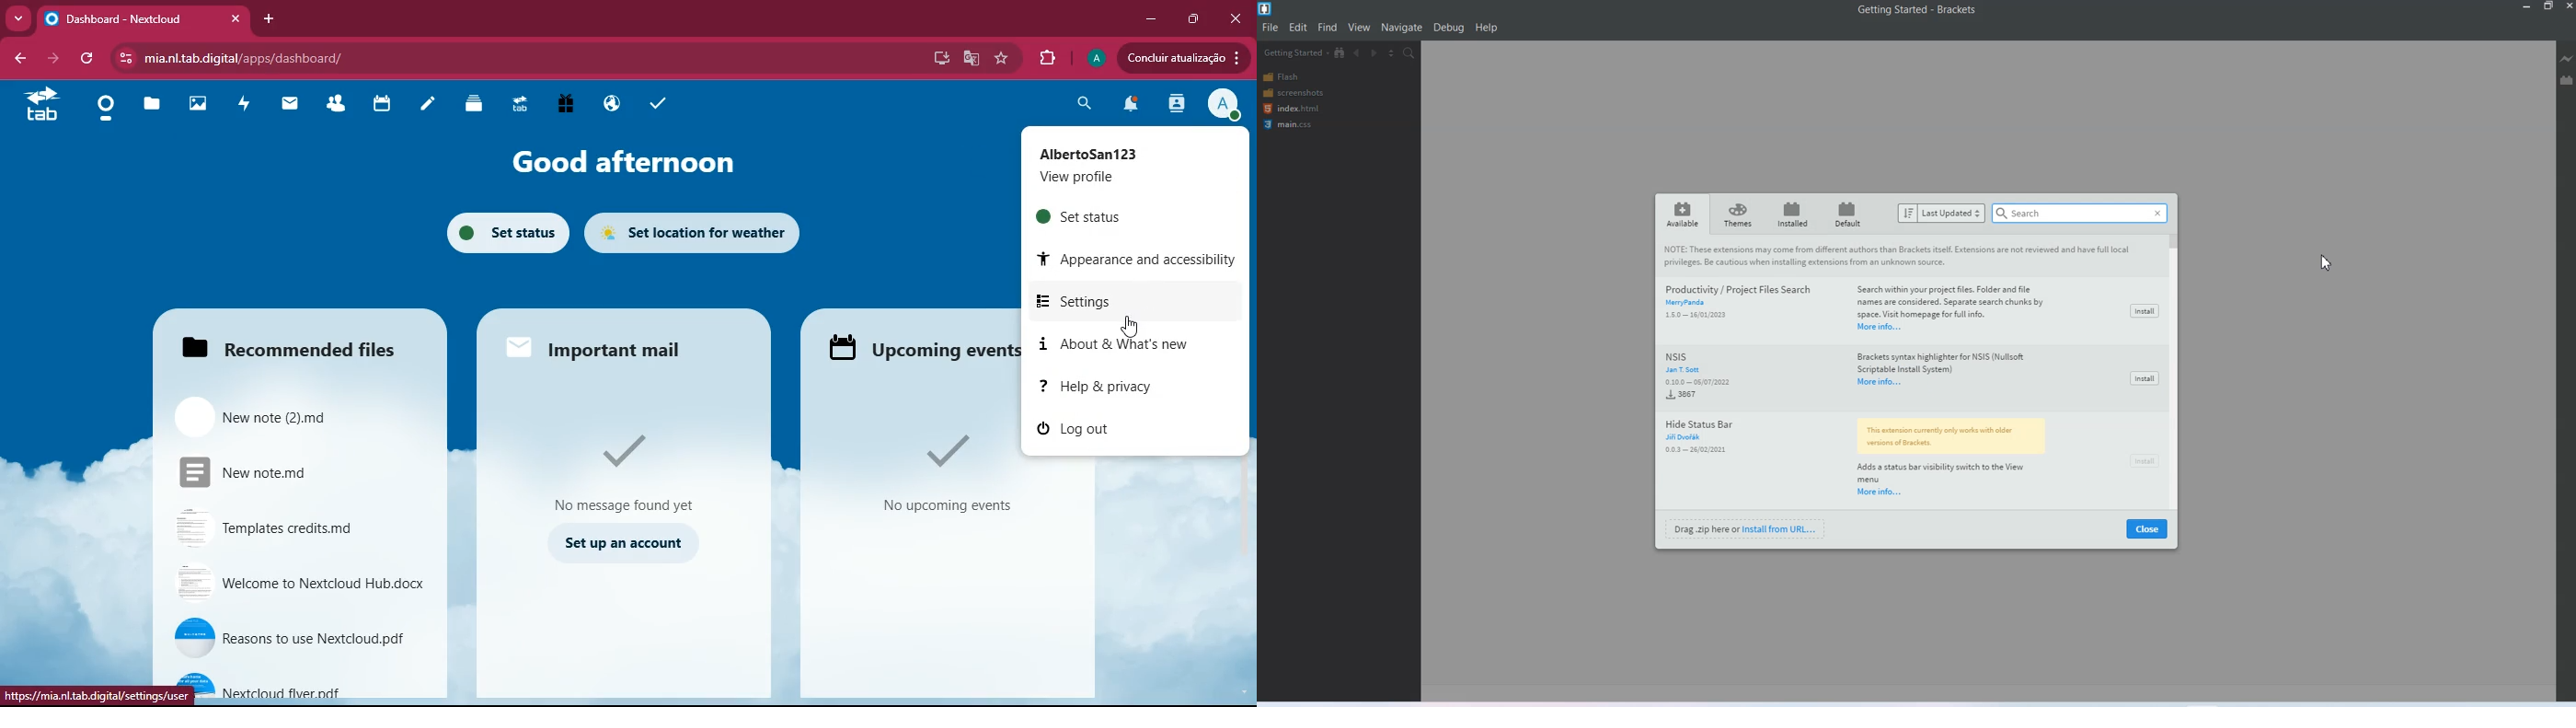 The width and height of the screenshot is (2576, 728). What do you see at coordinates (937, 60) in the screenshot?
I see `desktop` at bounding box center [937, 60].